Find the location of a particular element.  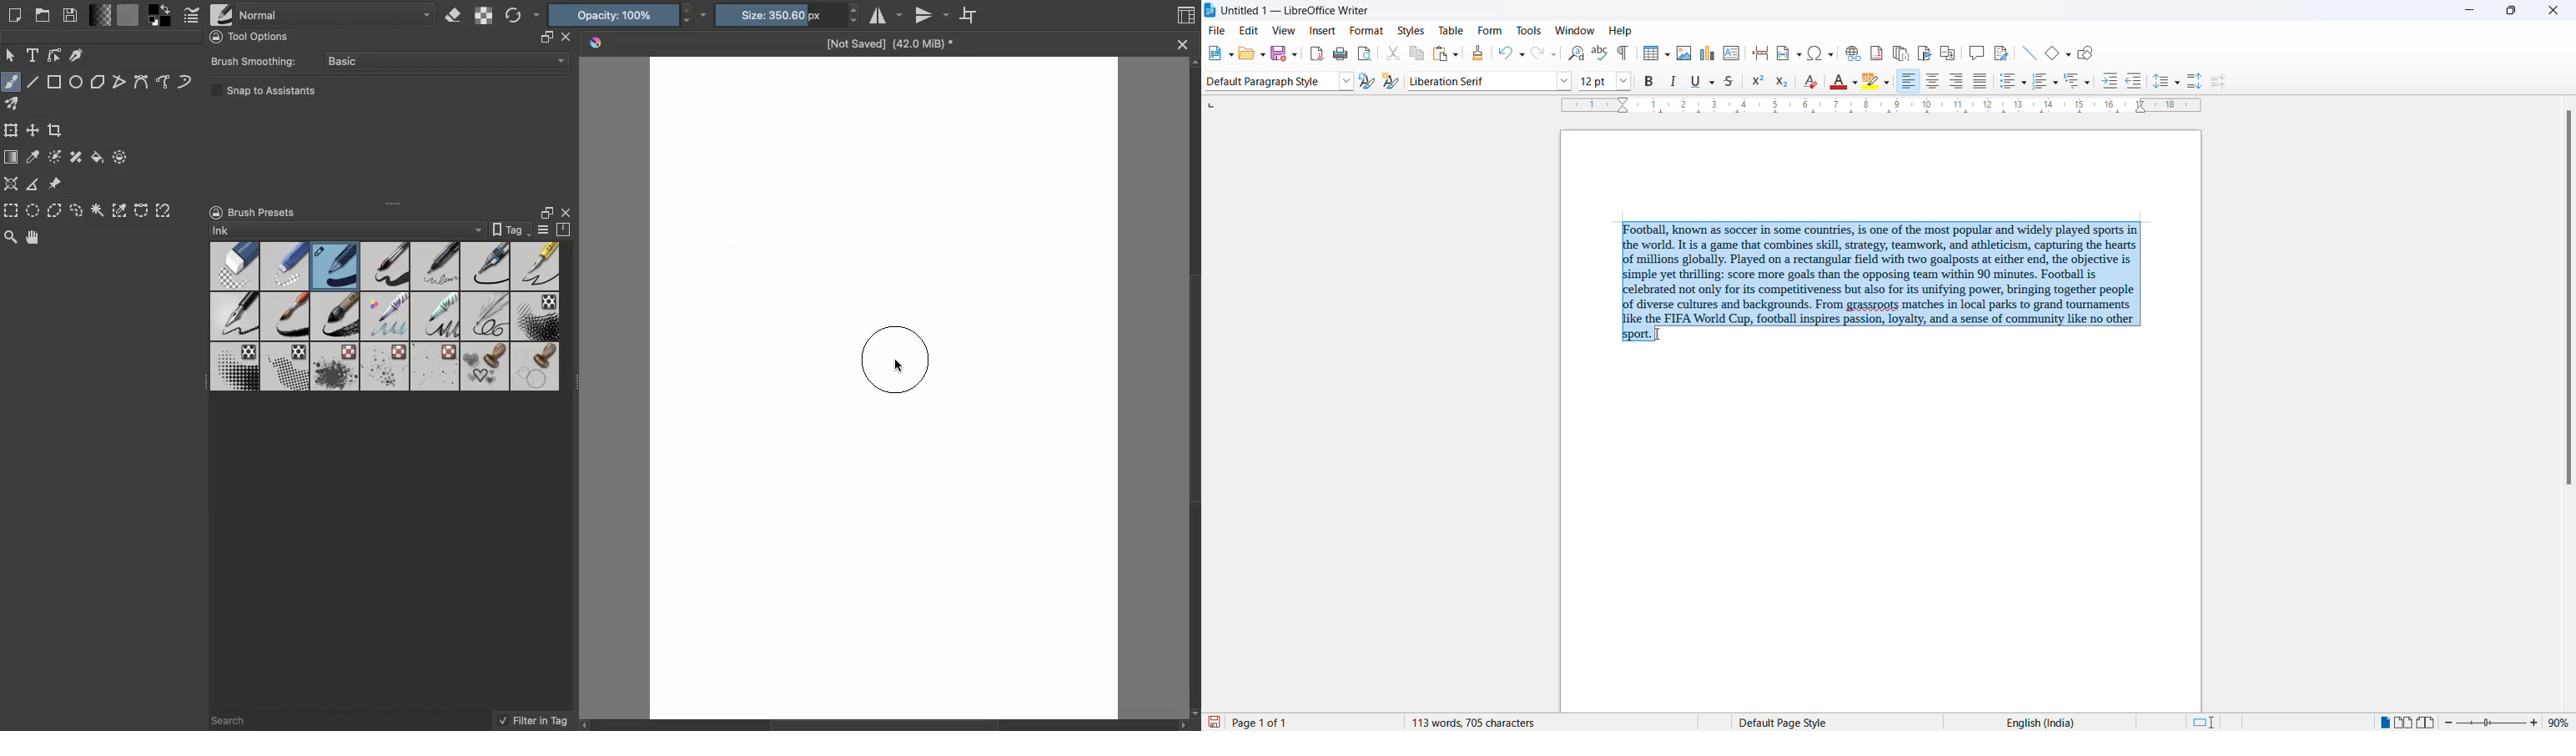

Horizontal mirror is located at coordinates (887, 17).